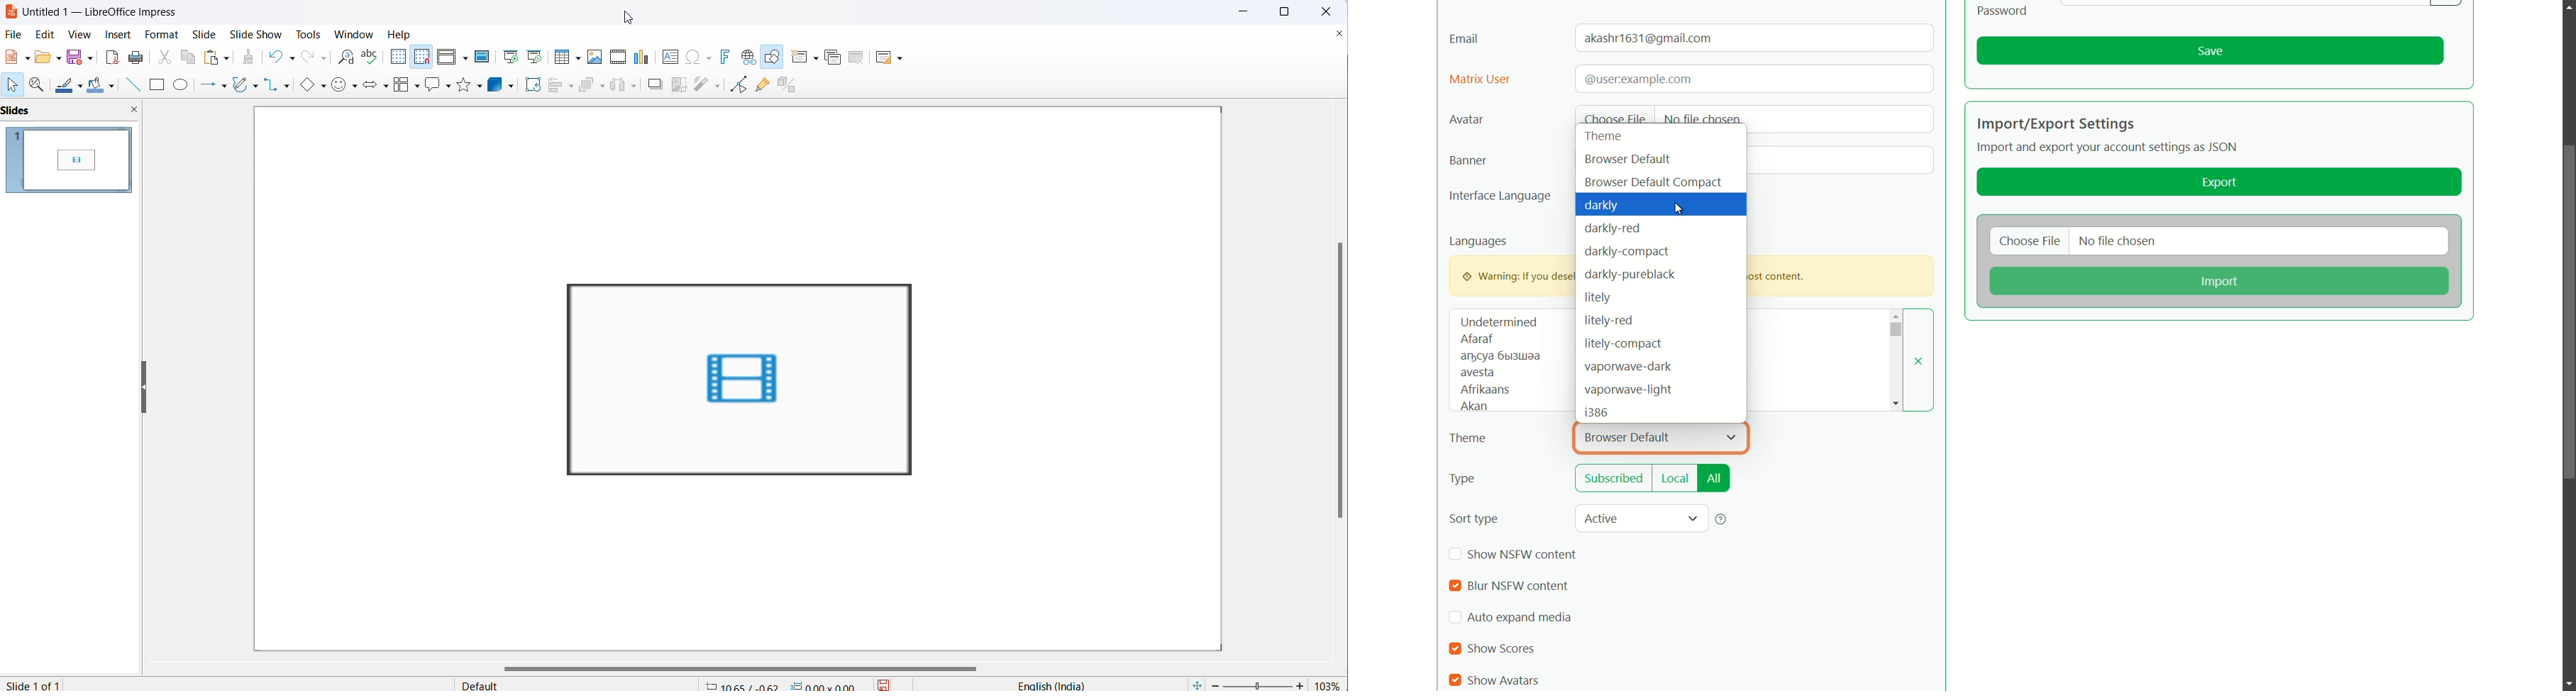 The width and height of the screenshot is (2576, 700). Describe the element at coordinates (46, 34) in the screenshot. I see `edit` at that location.